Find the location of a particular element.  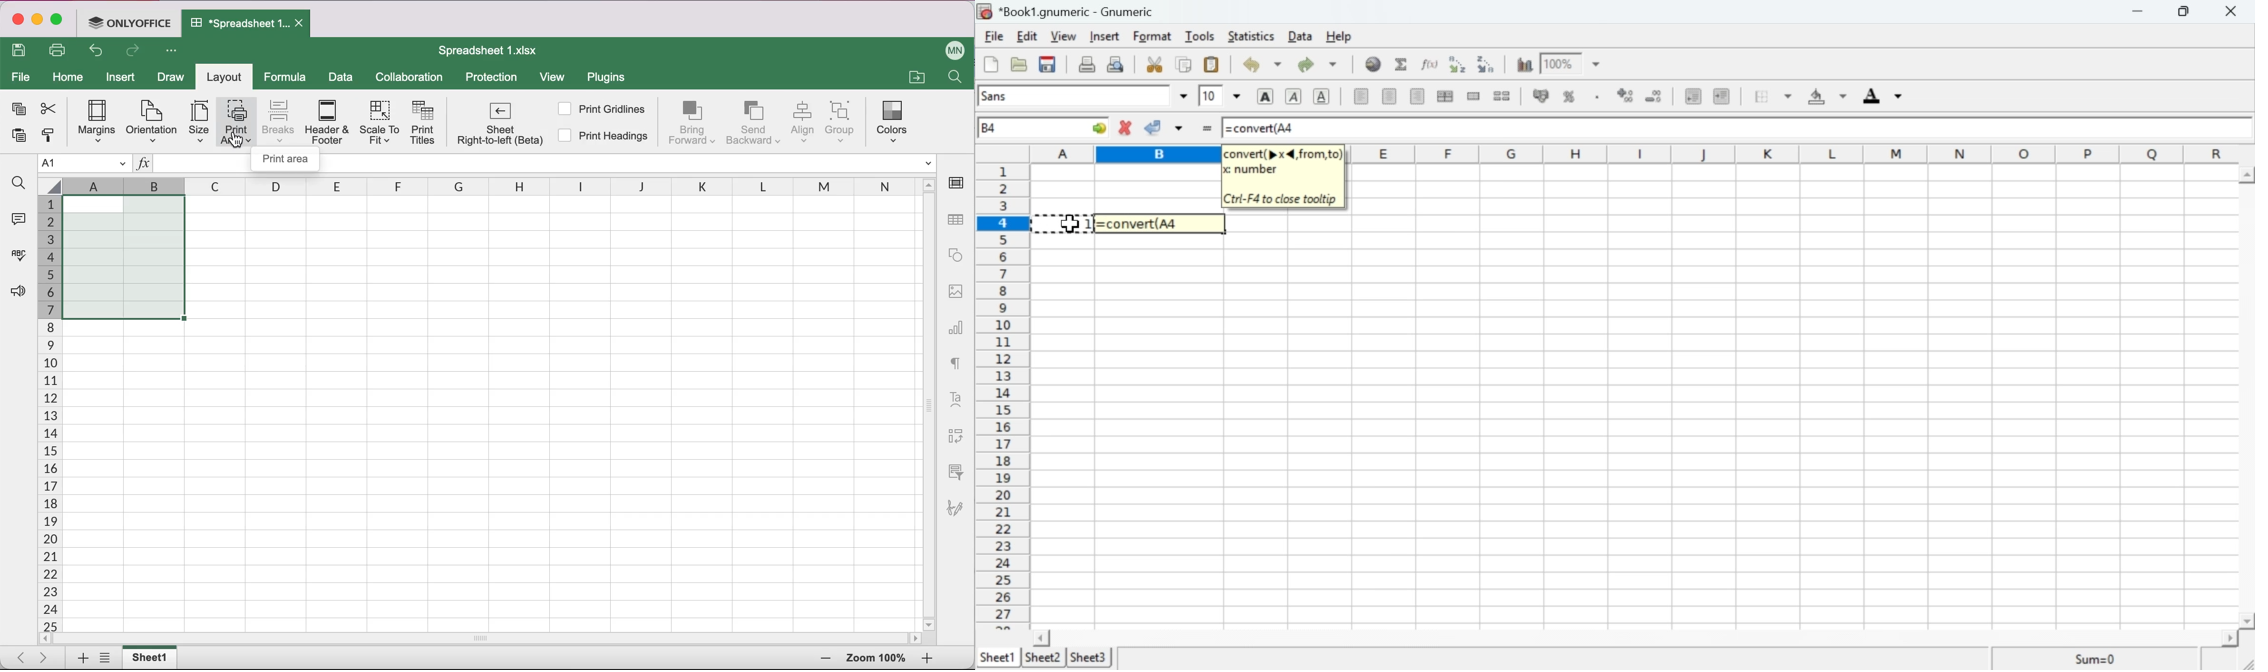

pivot table is located at coordinates (954, 437).